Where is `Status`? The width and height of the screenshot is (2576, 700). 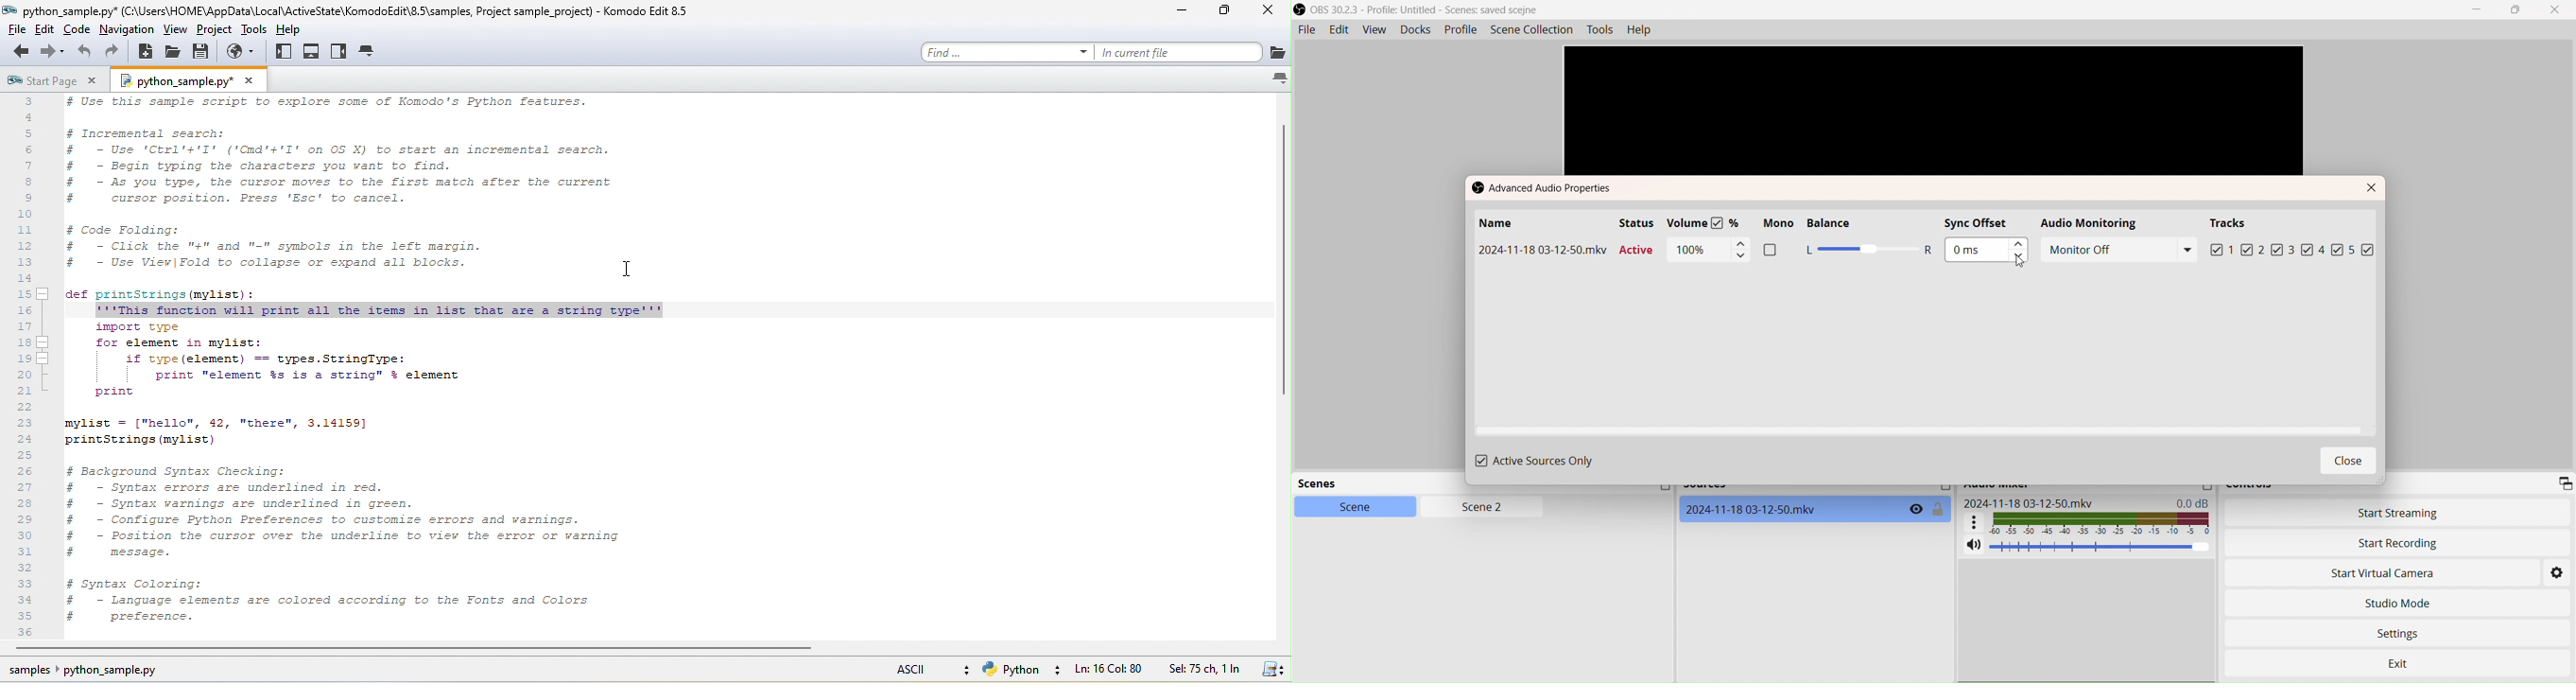
Status is located at coordinates (1637, 223).